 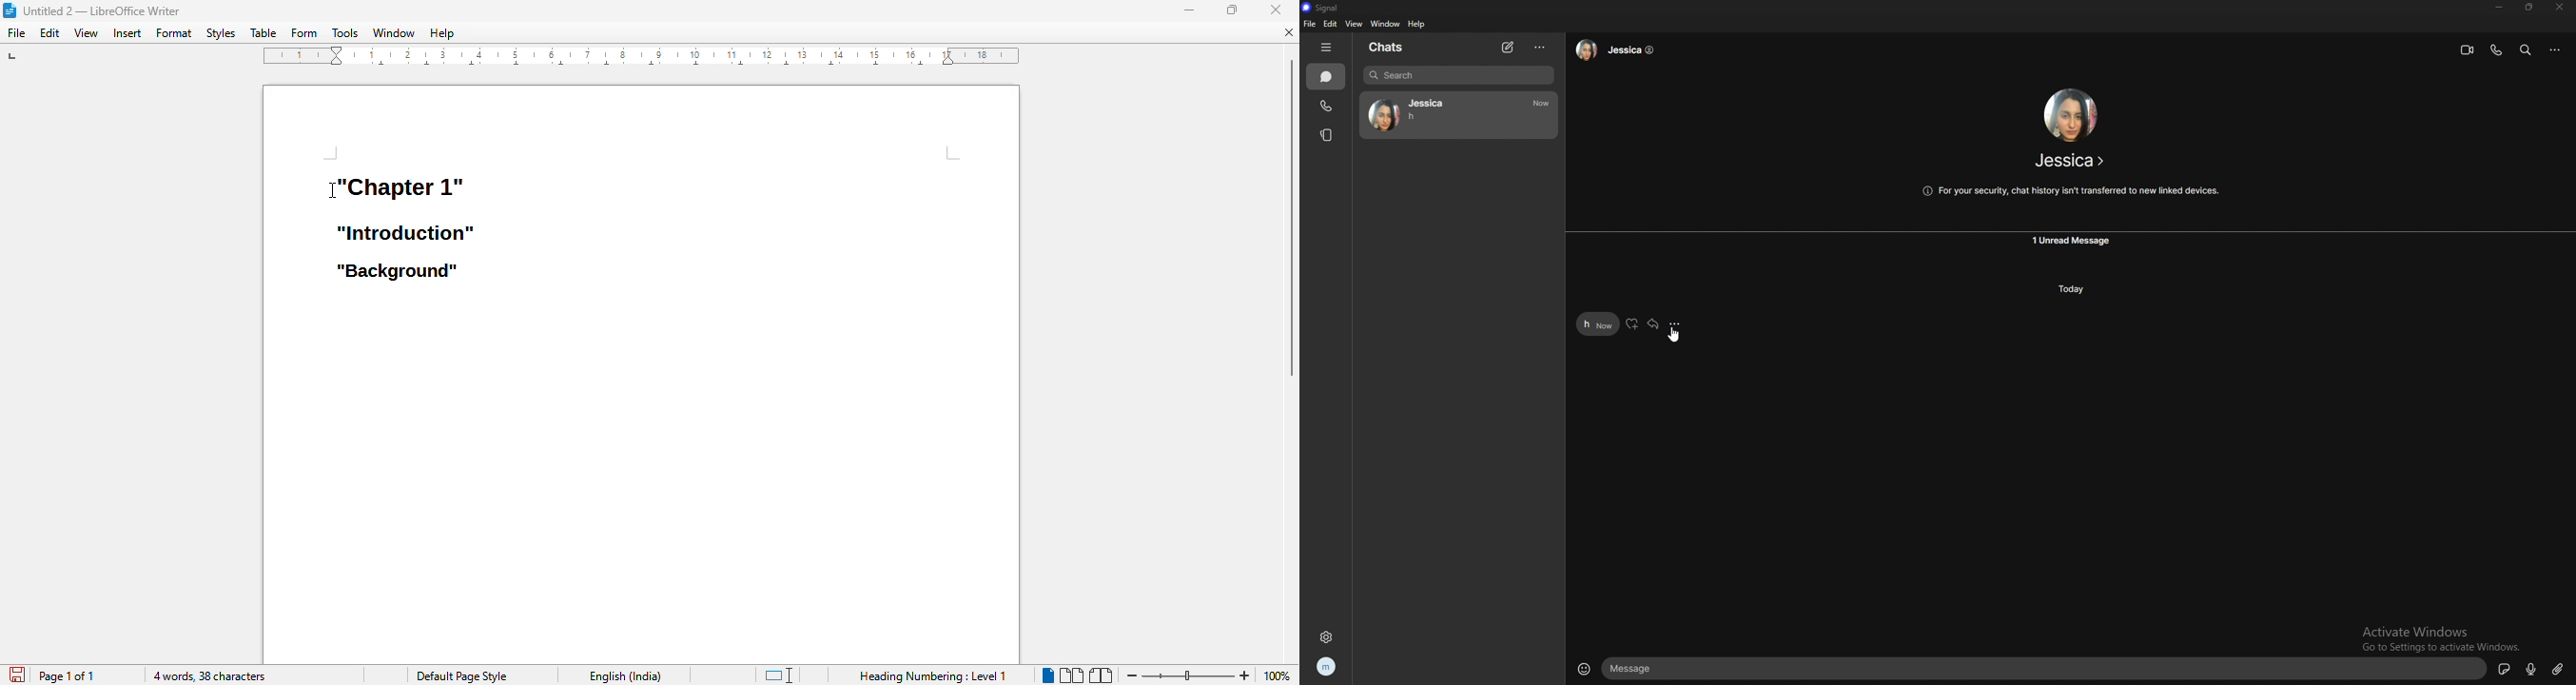 I want to click on title, so click(x=101, y=10).